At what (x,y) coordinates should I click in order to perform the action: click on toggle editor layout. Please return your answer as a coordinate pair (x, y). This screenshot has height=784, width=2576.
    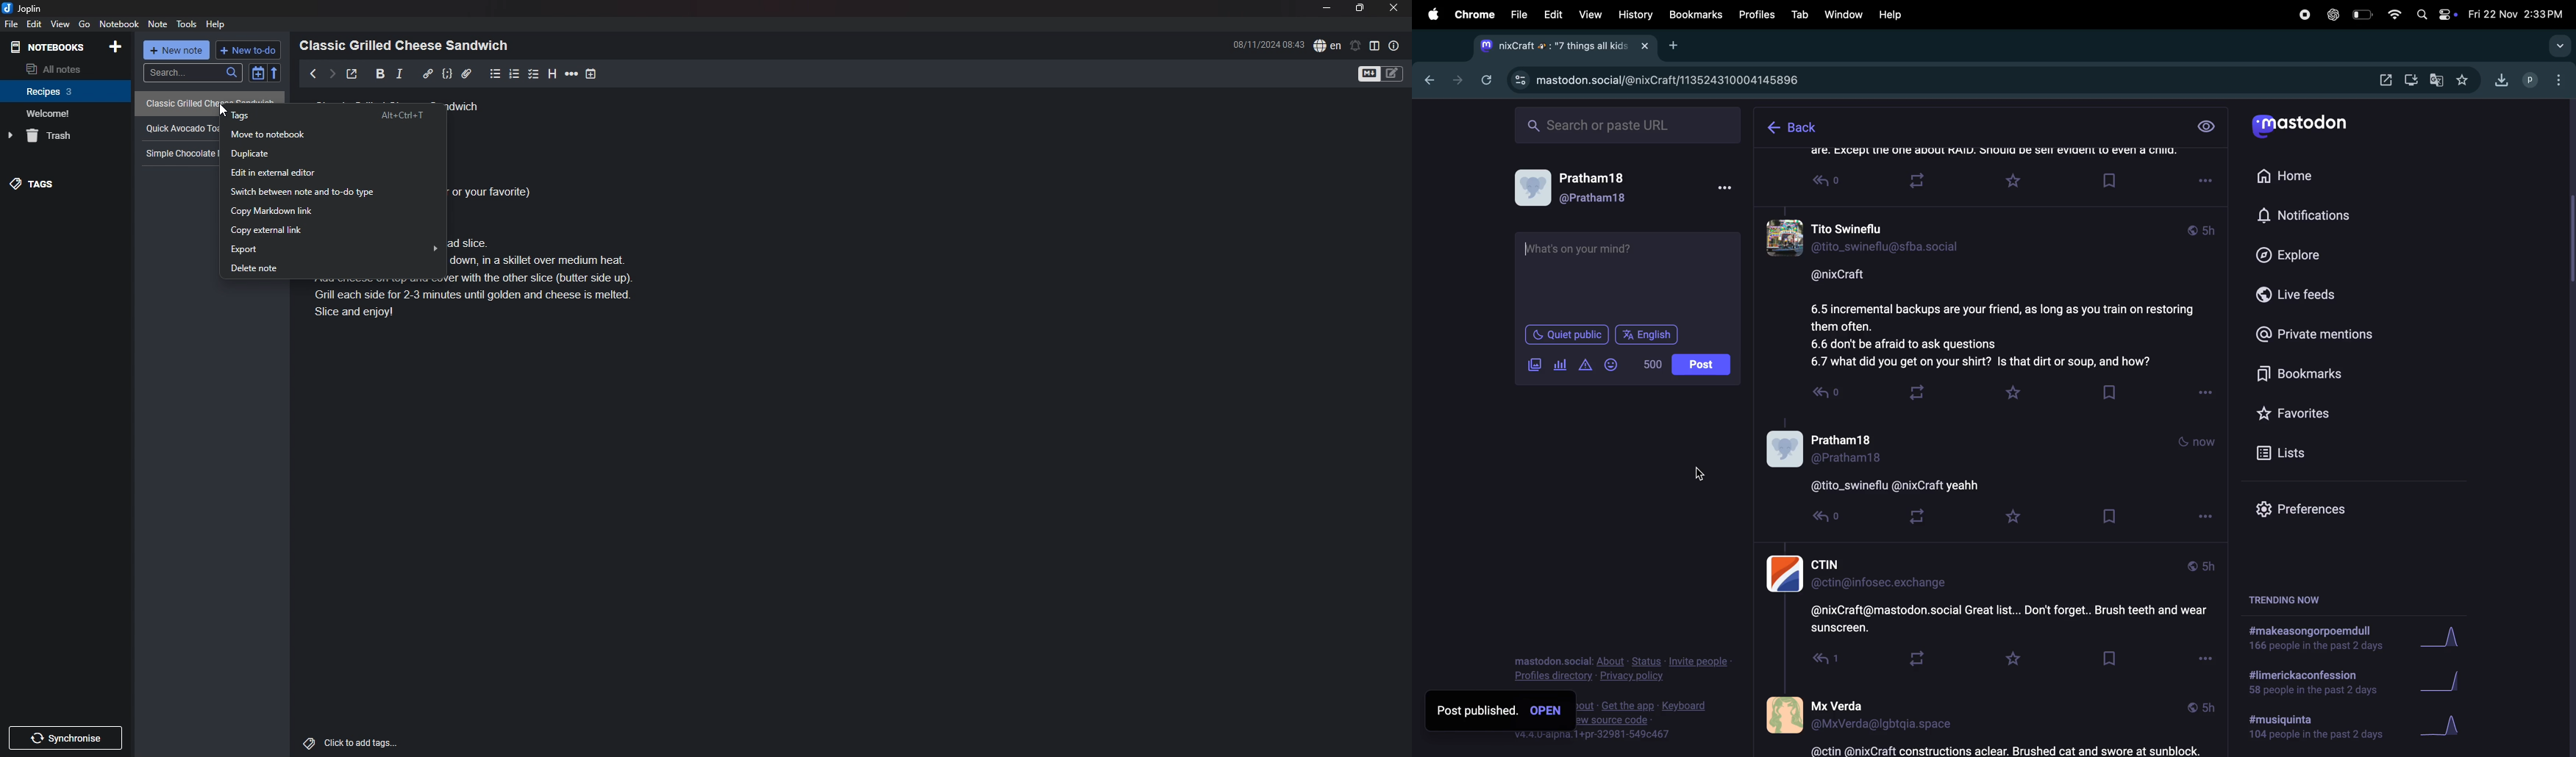
    Looking at the image, I should click on (1375, 46).